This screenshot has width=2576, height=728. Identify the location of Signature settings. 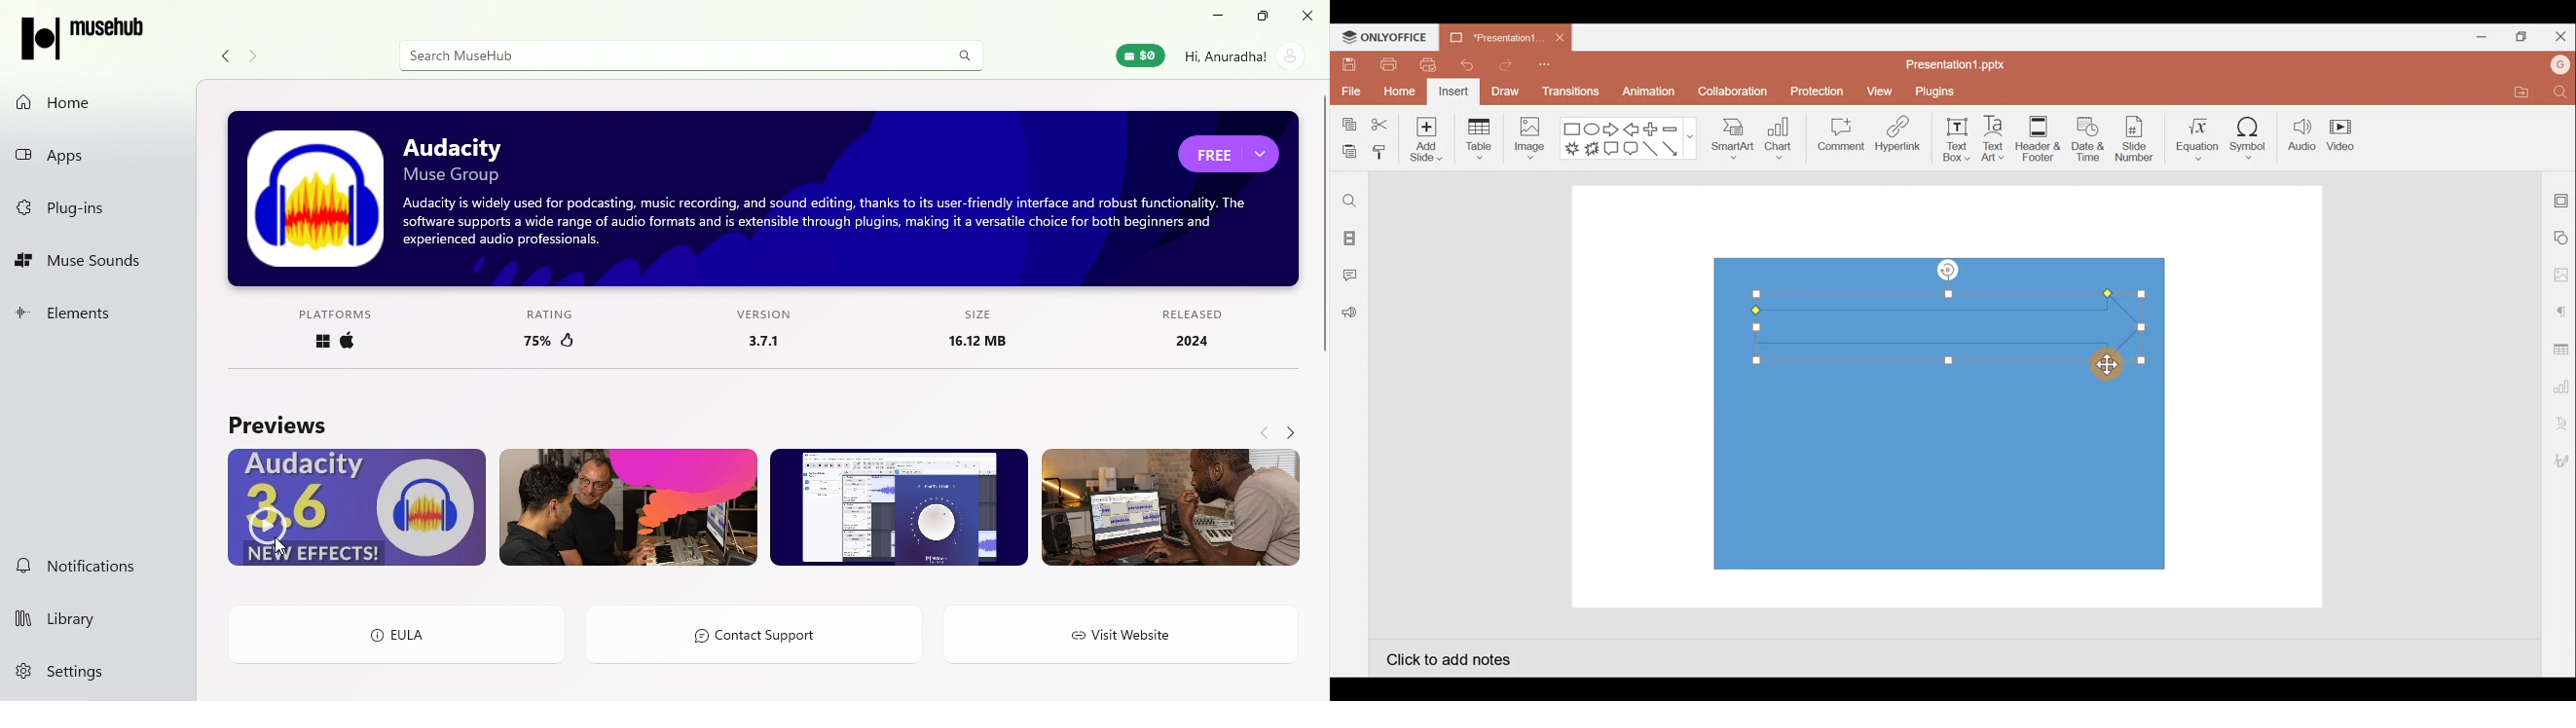
(2559, 462).